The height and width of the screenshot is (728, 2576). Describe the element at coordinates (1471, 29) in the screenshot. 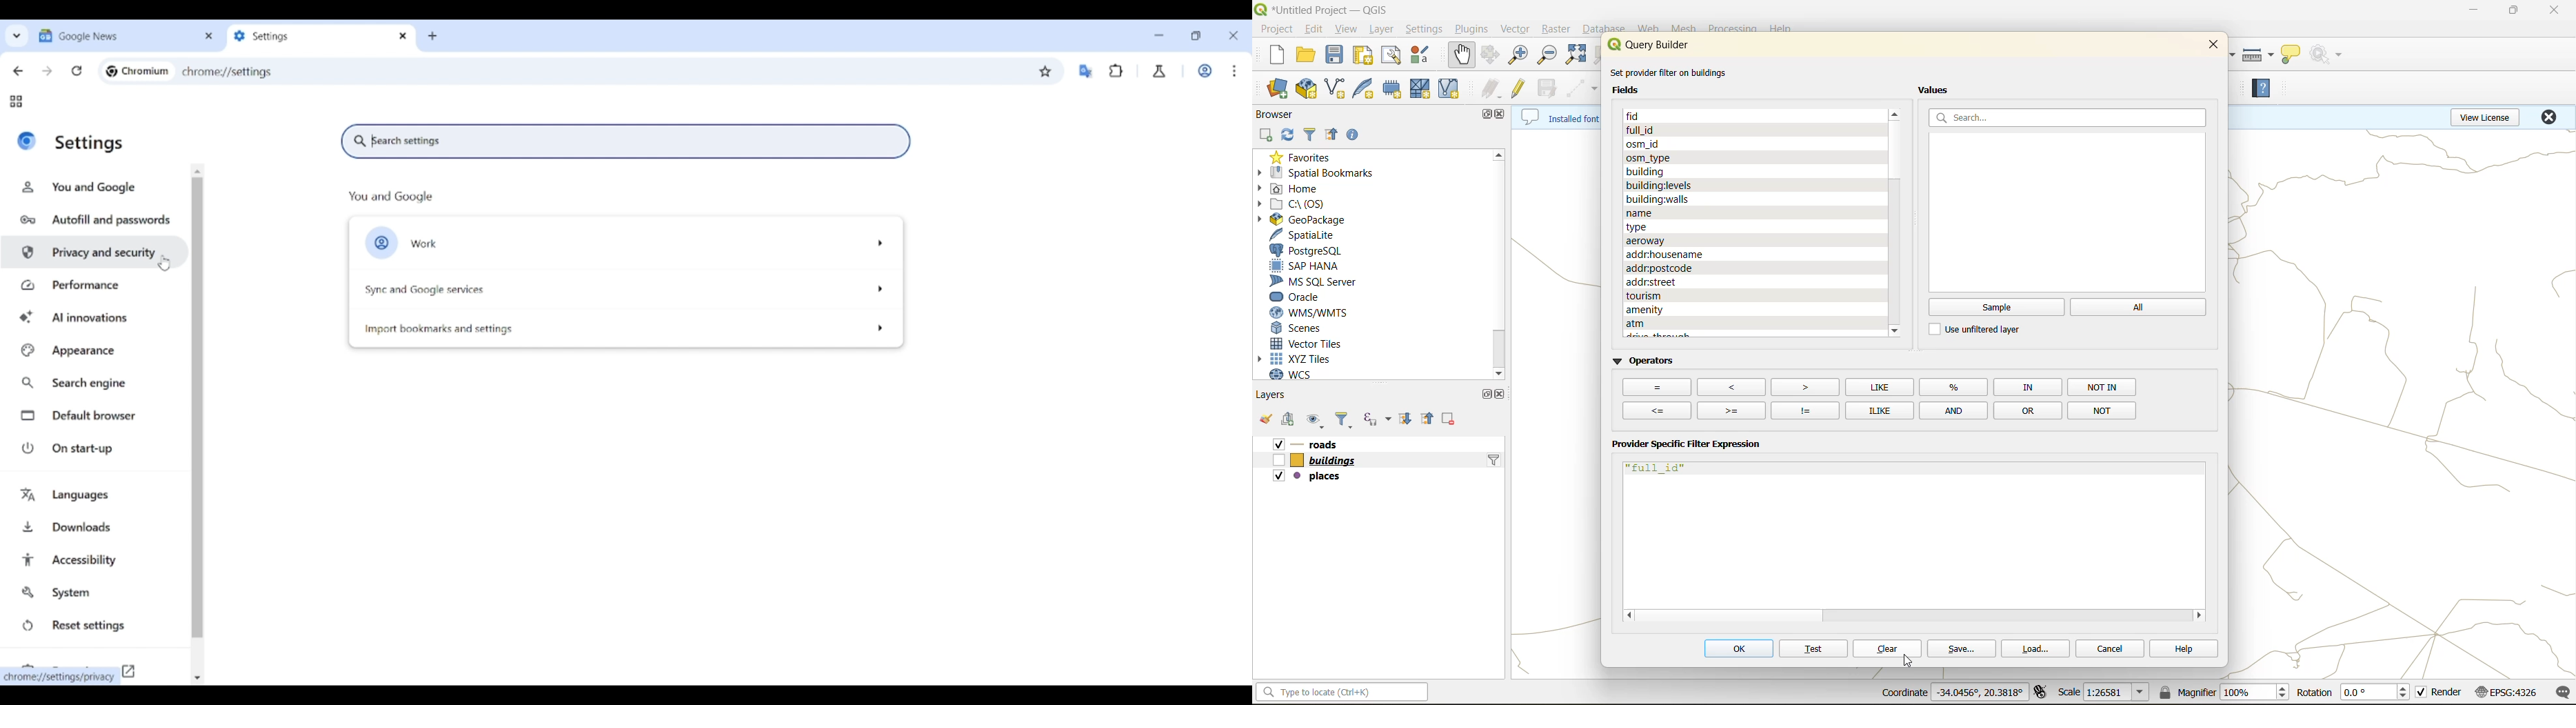

I see `plugins` at that location.